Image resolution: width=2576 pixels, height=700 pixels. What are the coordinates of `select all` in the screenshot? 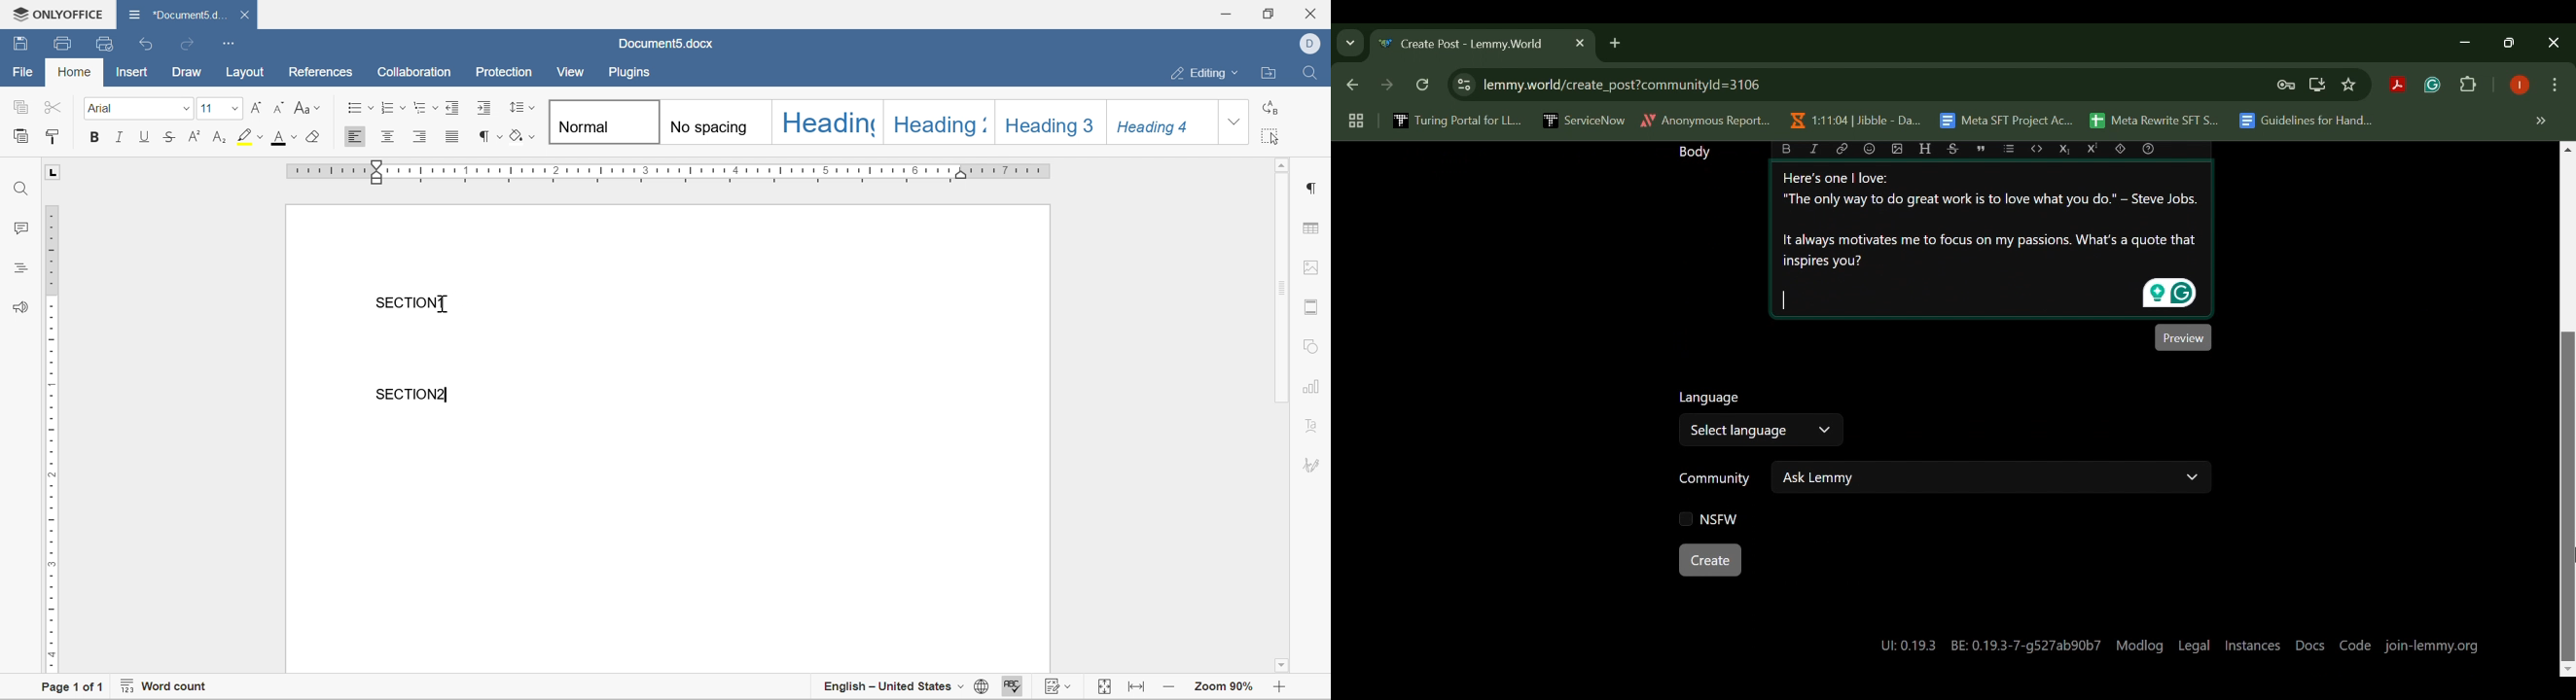 It's located at (1271, 138).